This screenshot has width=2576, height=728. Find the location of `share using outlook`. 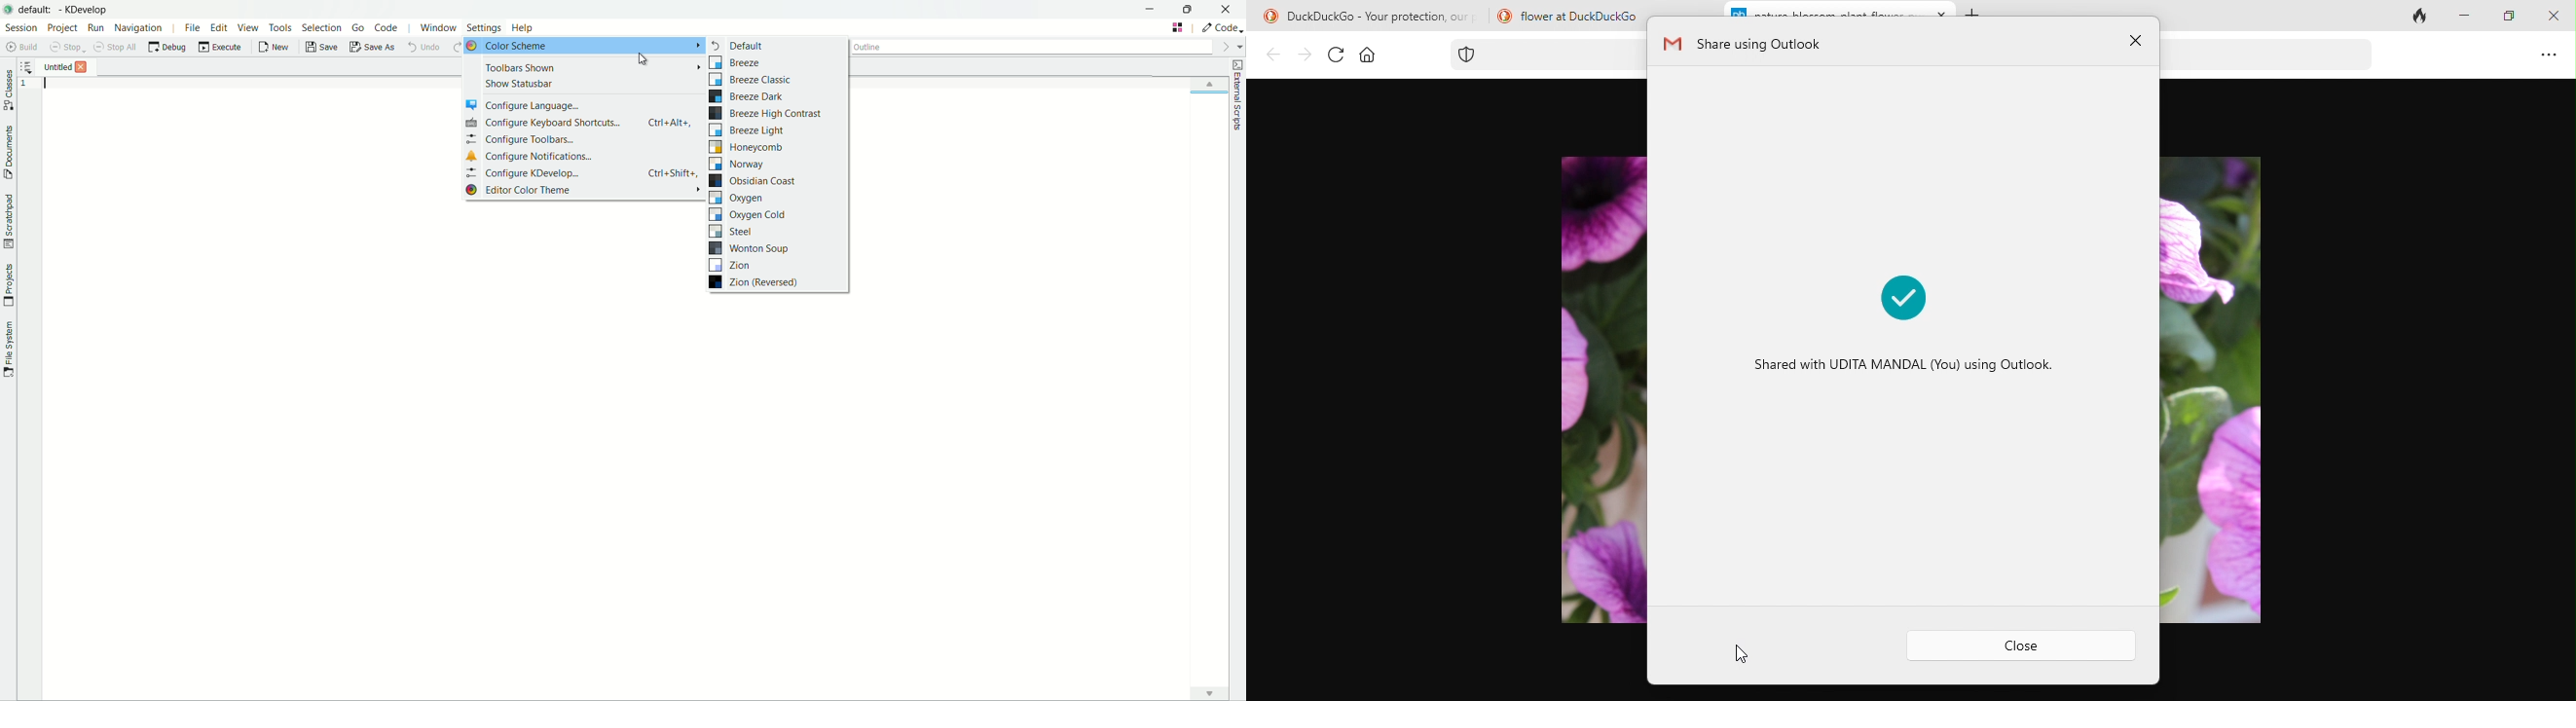

share using outlook is located at coordinates (1794, 46).